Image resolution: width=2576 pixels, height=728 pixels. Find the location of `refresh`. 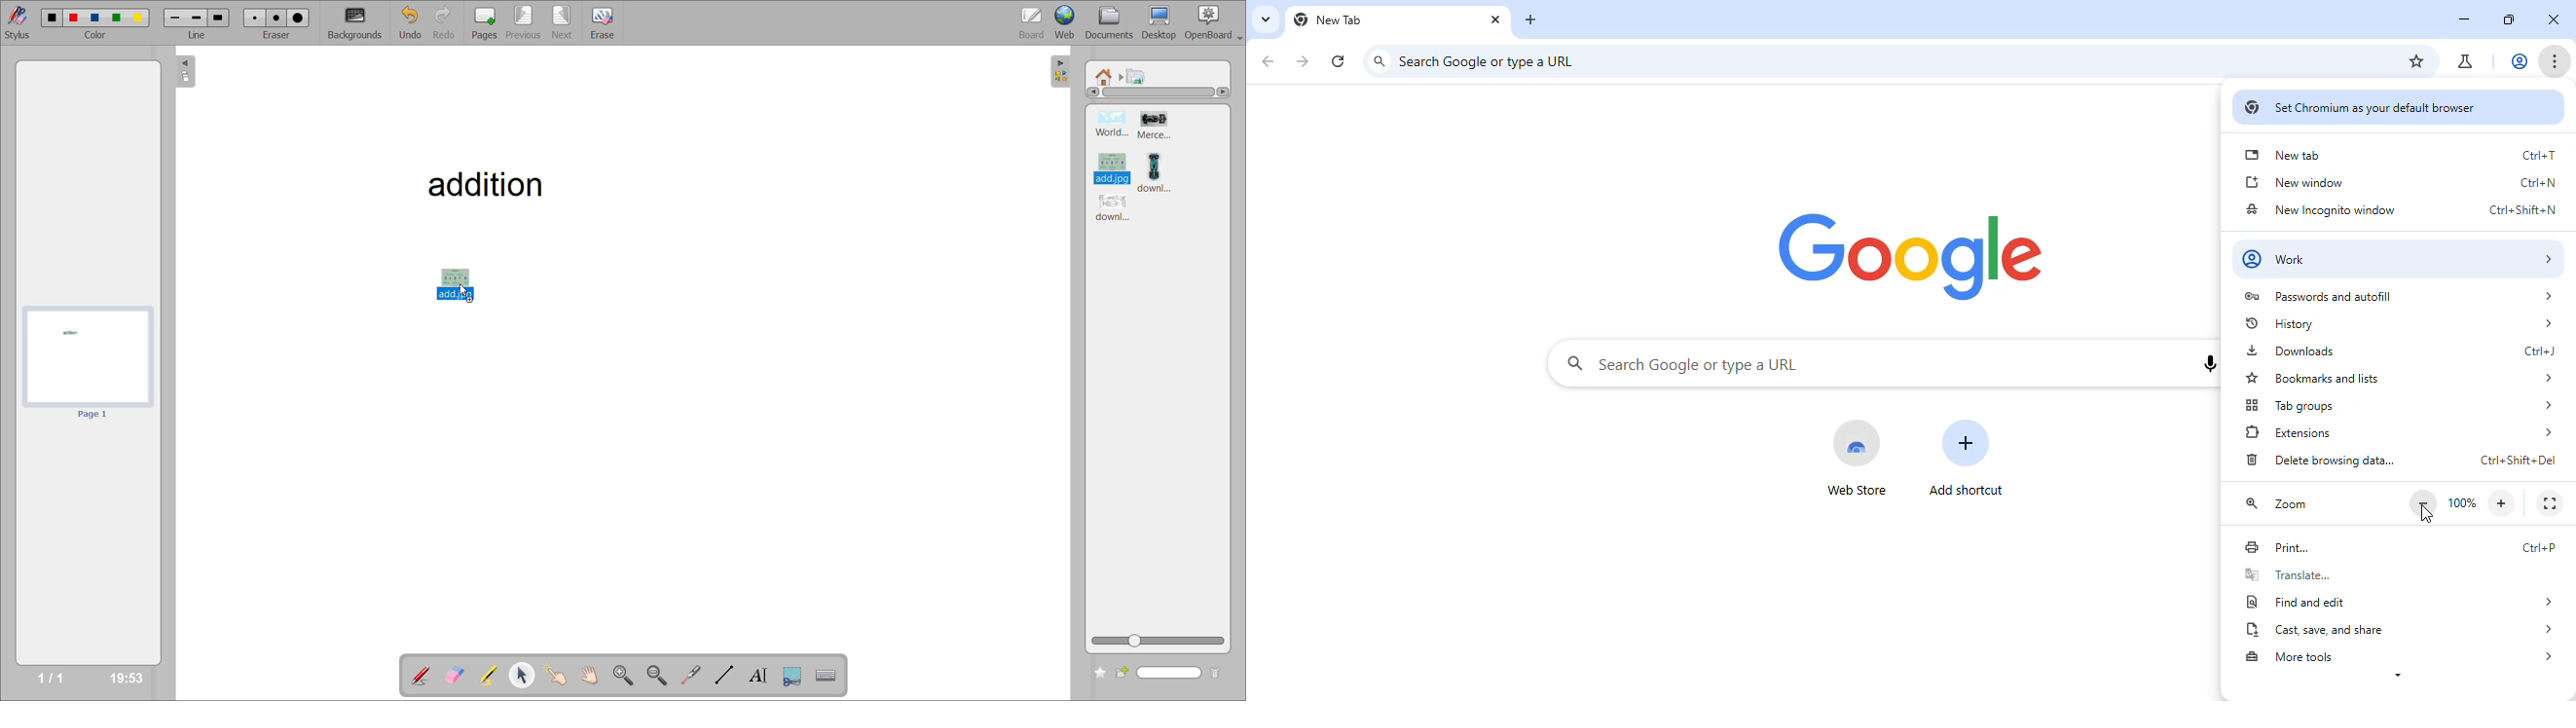

refresh is located at coordinates (1340, 58).